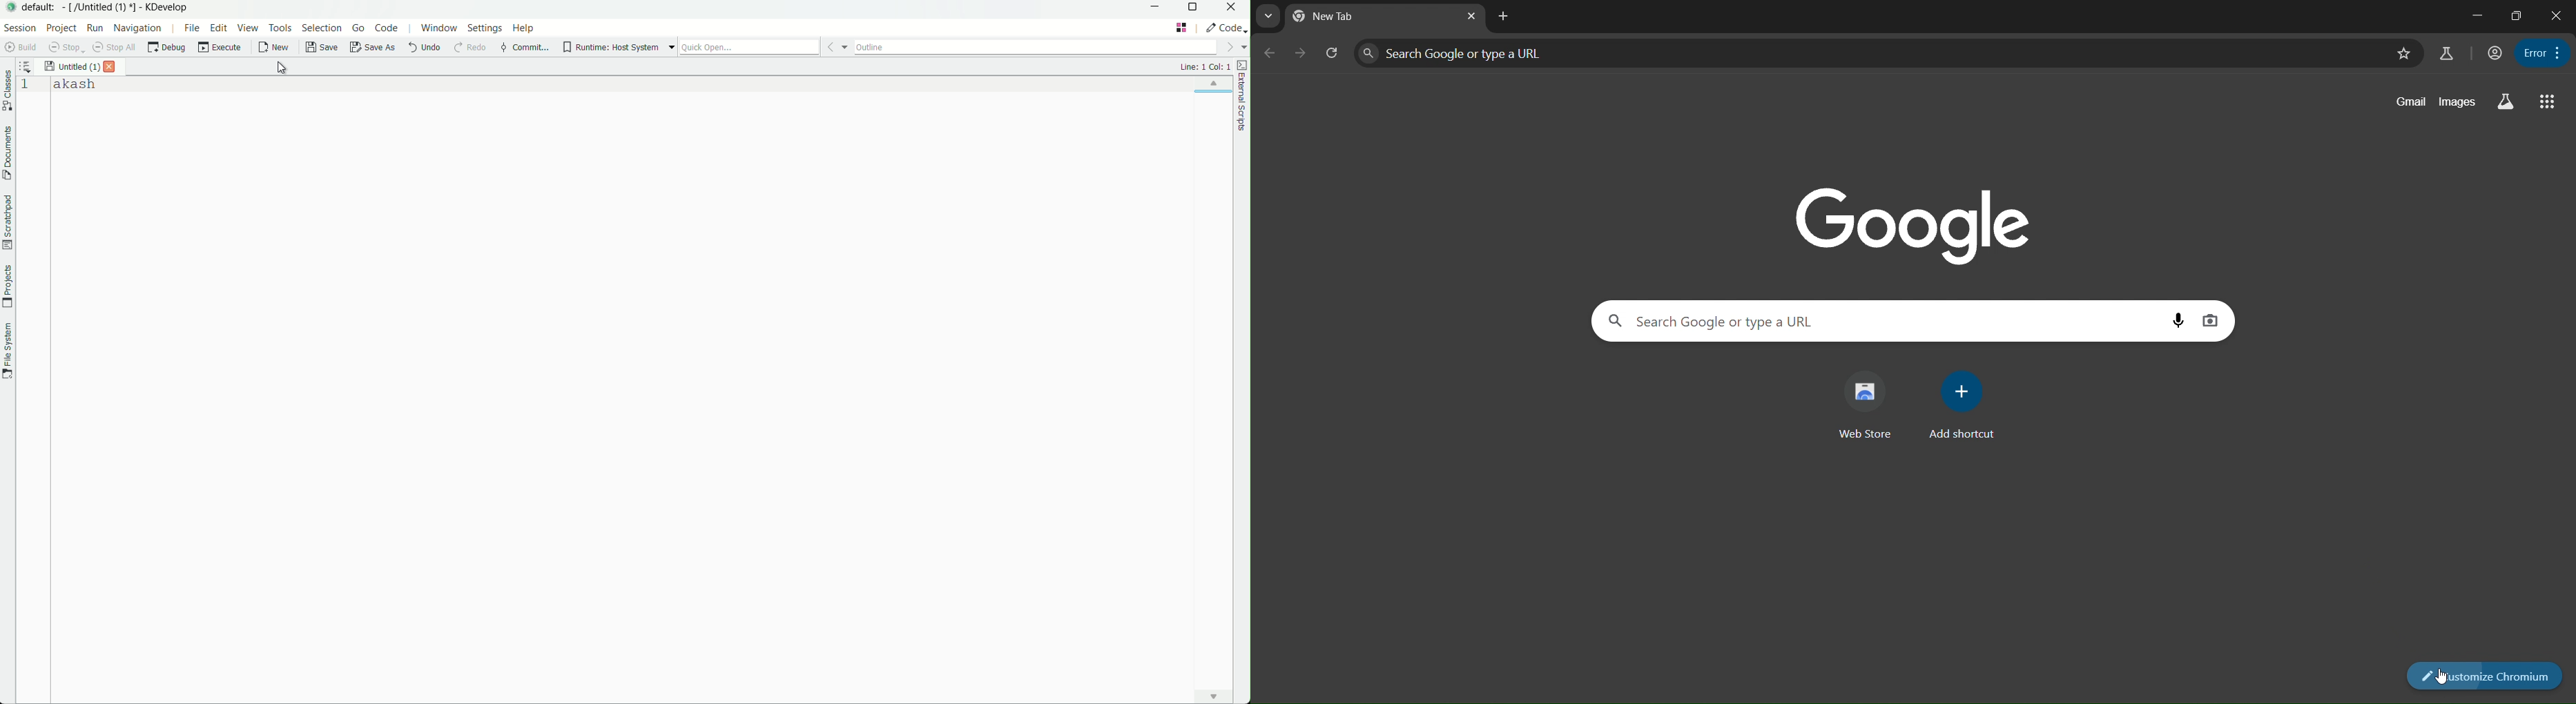 This screenshot has height=728, width=2576. Describe the element at coordinates (1268, 16) in the screenshot. I see `search tabs` at that location.